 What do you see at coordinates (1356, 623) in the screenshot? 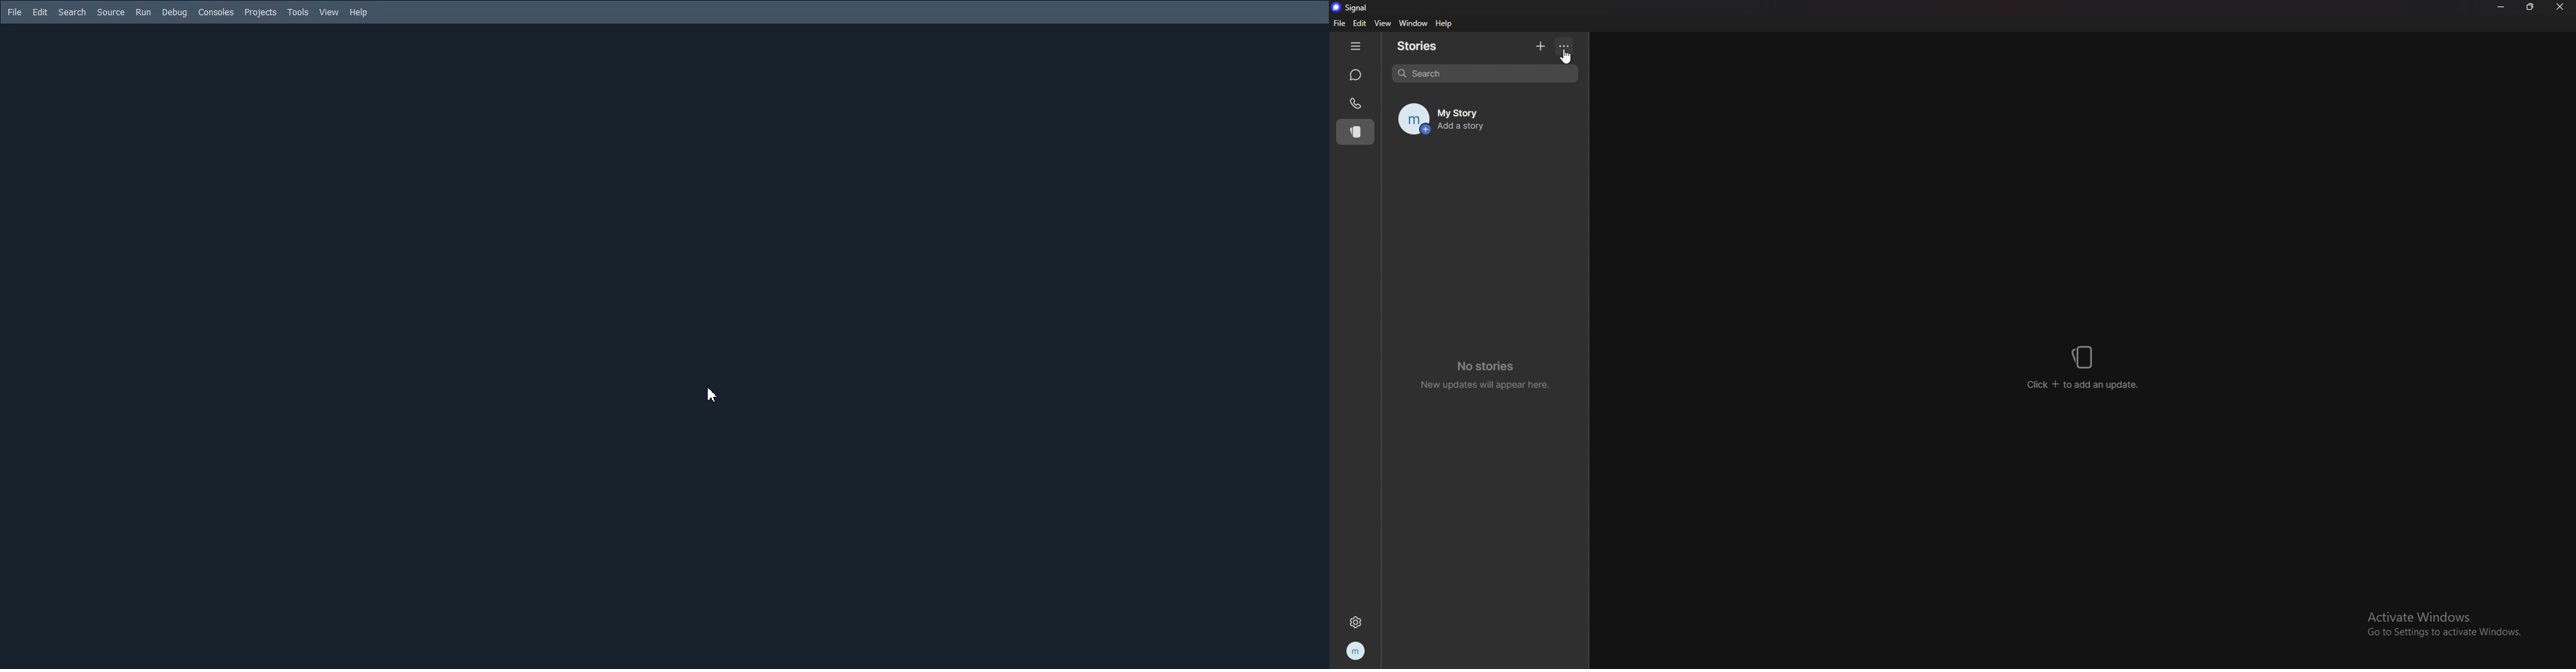
I see `settings` at bounding box center [1356, 623].